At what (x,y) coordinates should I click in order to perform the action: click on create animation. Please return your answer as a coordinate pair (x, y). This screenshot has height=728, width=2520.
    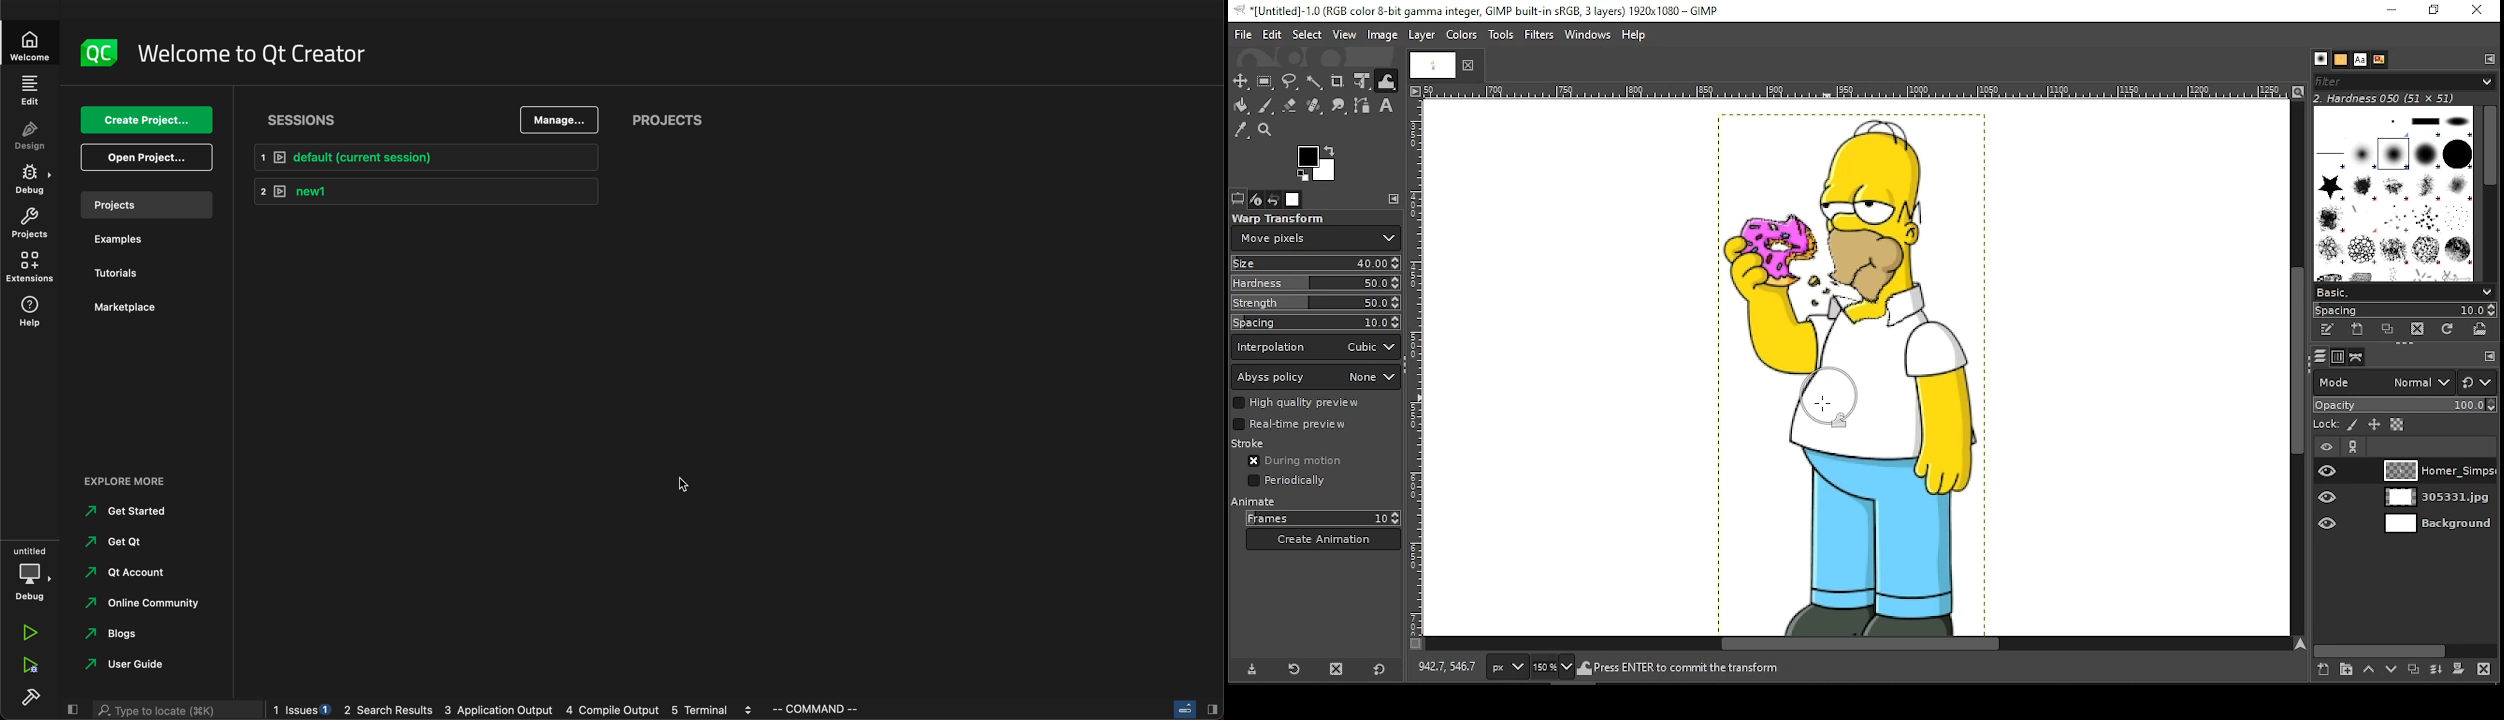
    Looking at the image, I should click on (1322, 538).